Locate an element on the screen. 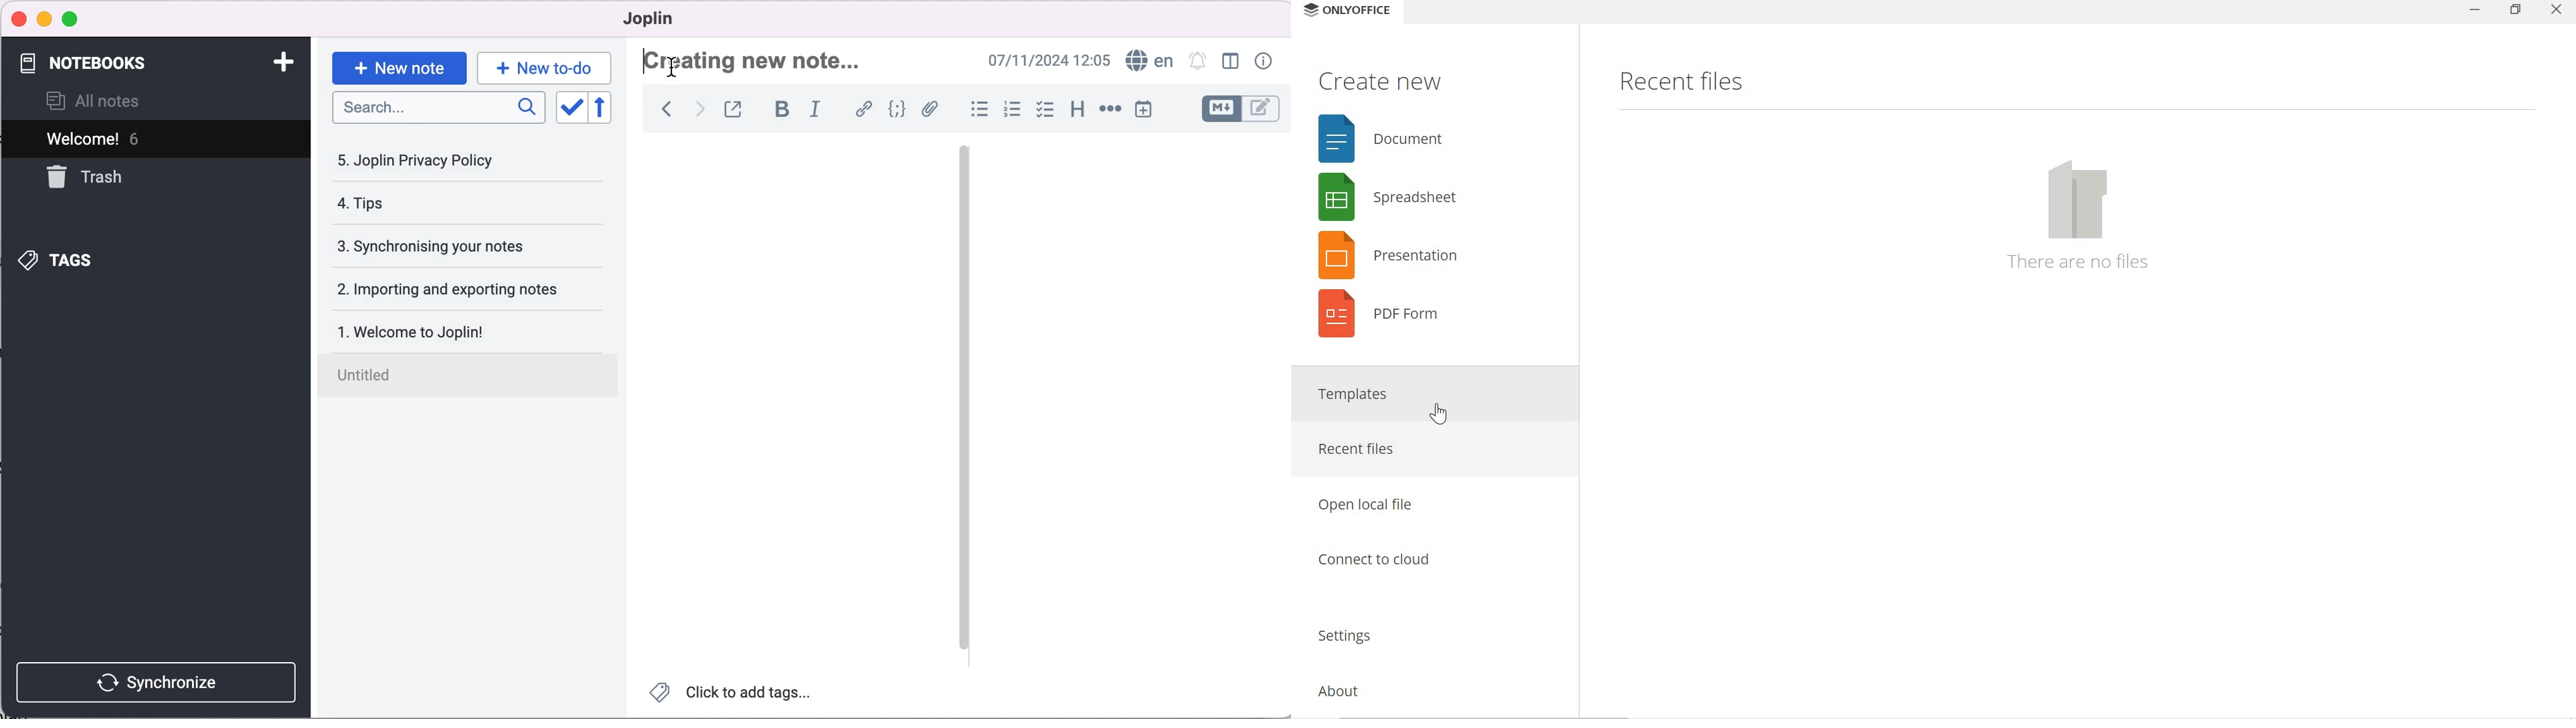 The width and height of the screenshot is (2576, 728). maximize is located at coordinates (73, 18).